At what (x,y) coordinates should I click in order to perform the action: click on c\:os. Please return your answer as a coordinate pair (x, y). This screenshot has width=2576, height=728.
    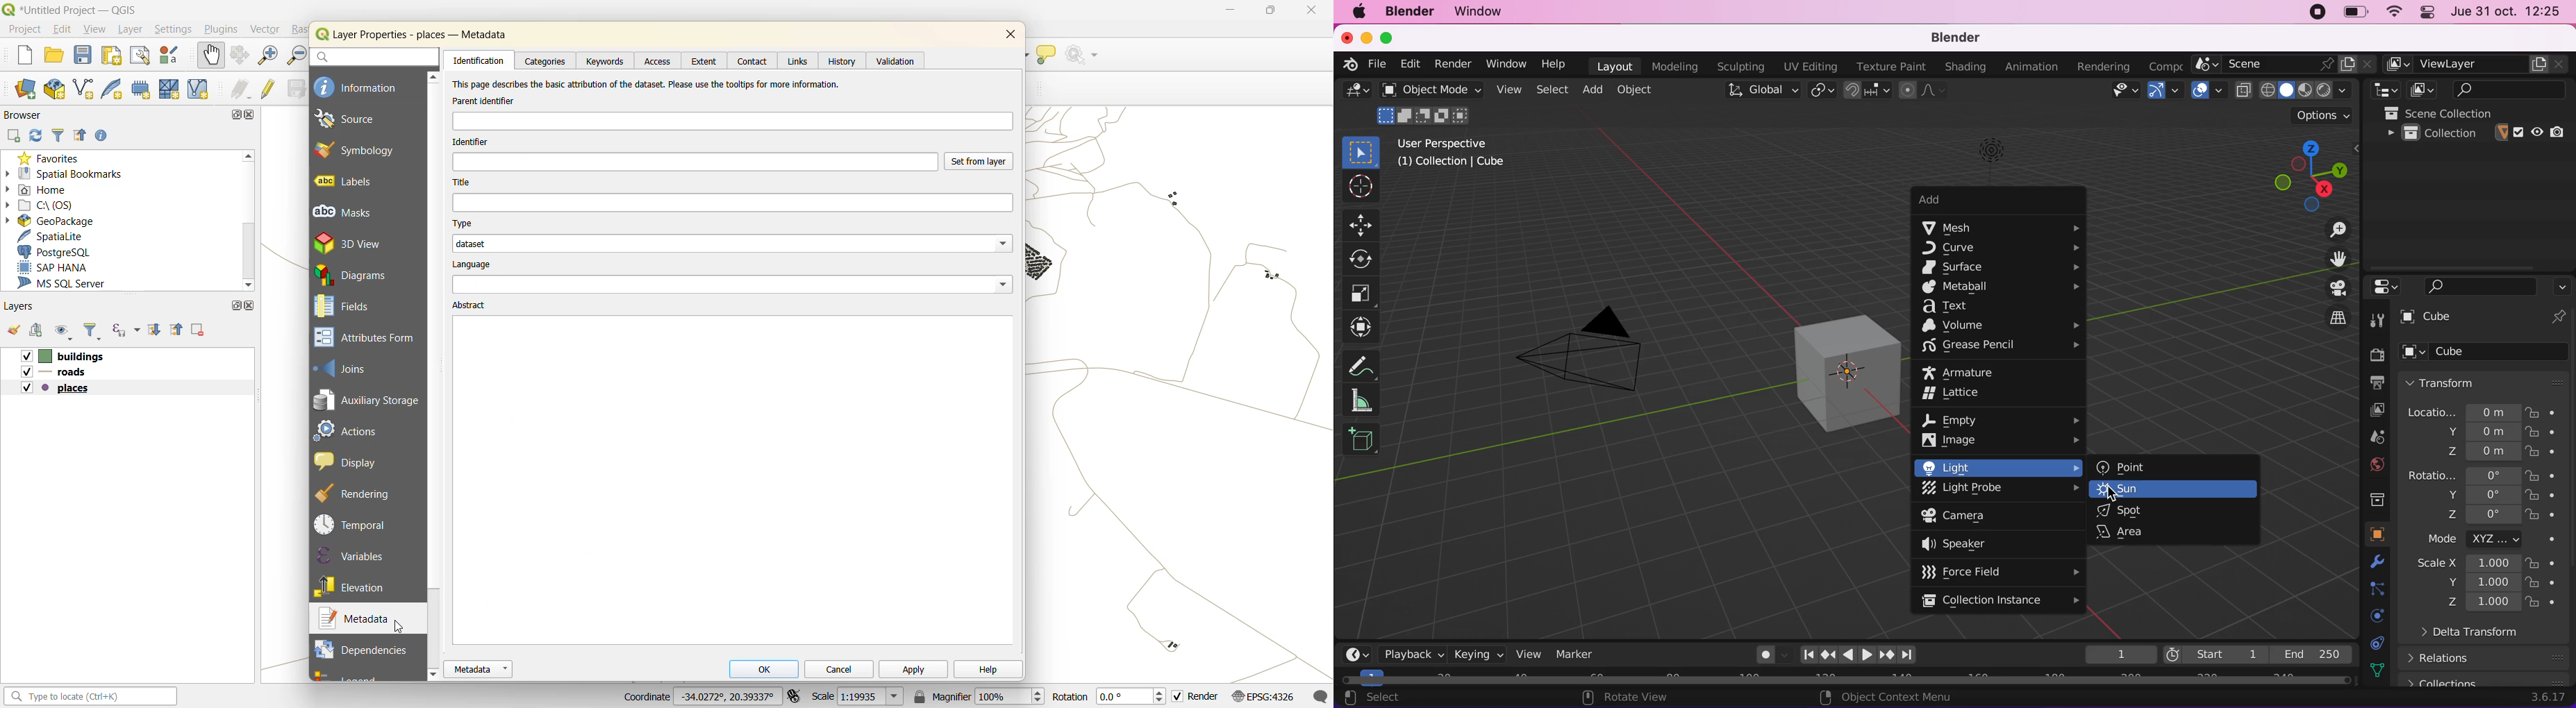
    Looking at the image, I should click on (56, 204).